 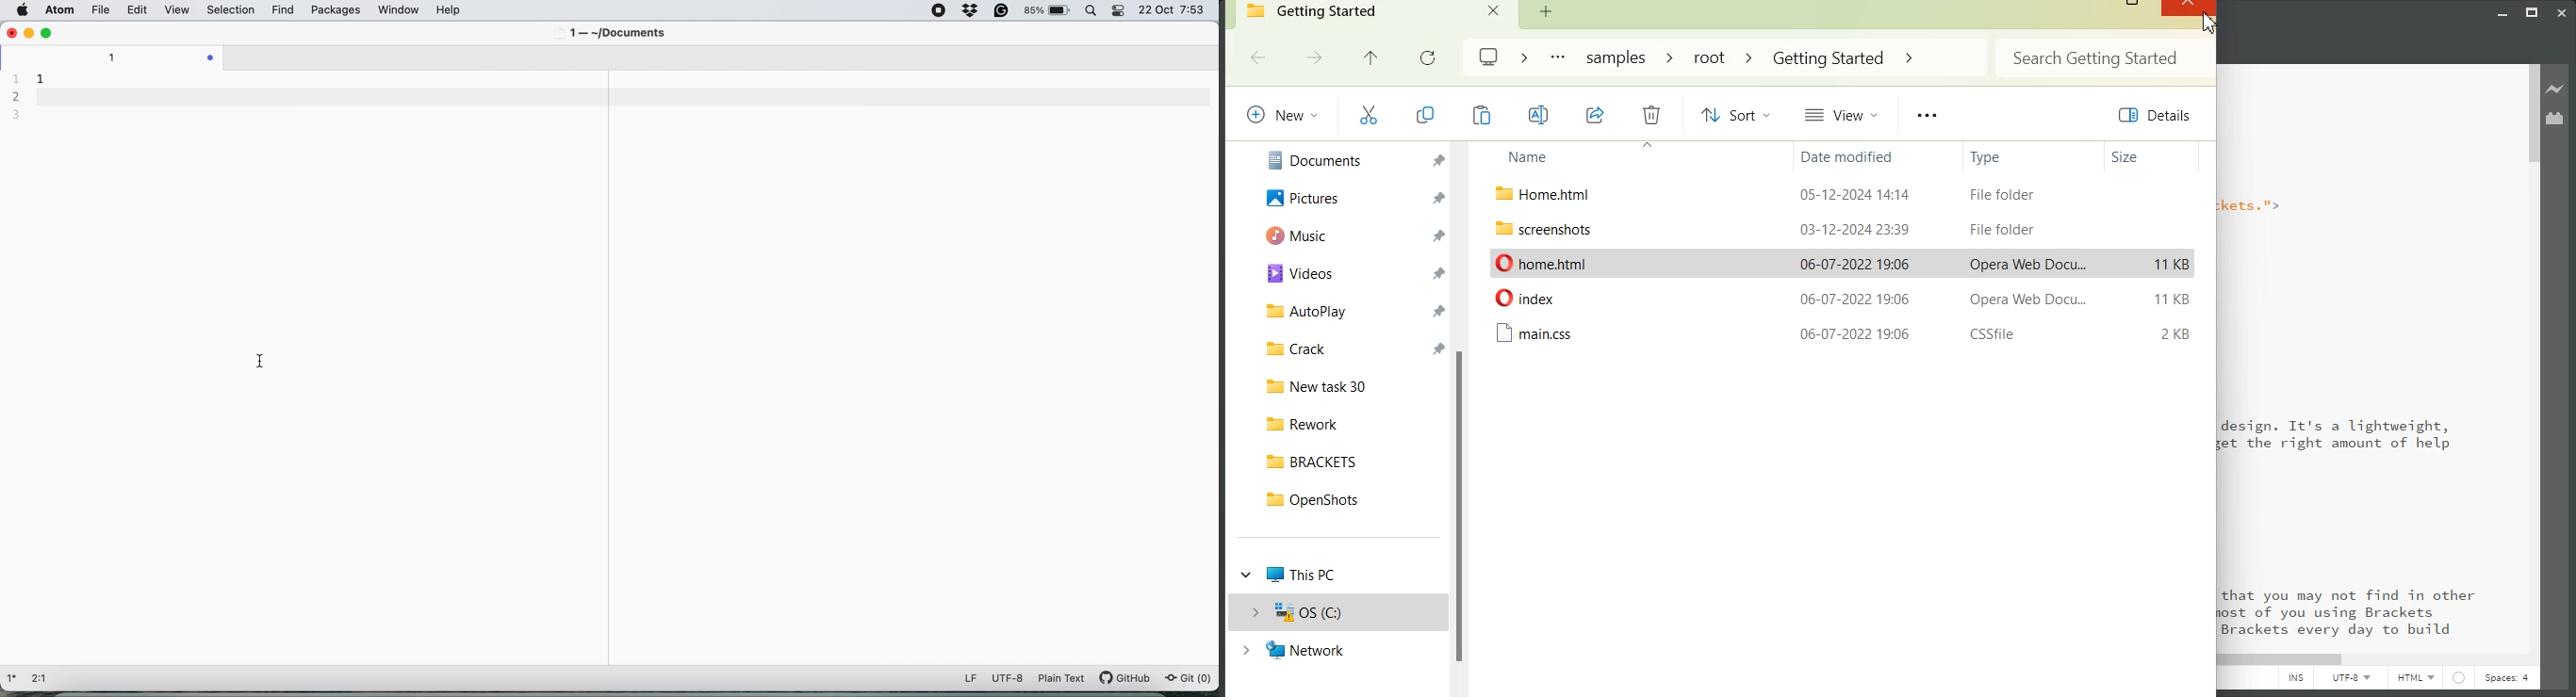 I want to click on Rename, so click(x=1540, y=115).